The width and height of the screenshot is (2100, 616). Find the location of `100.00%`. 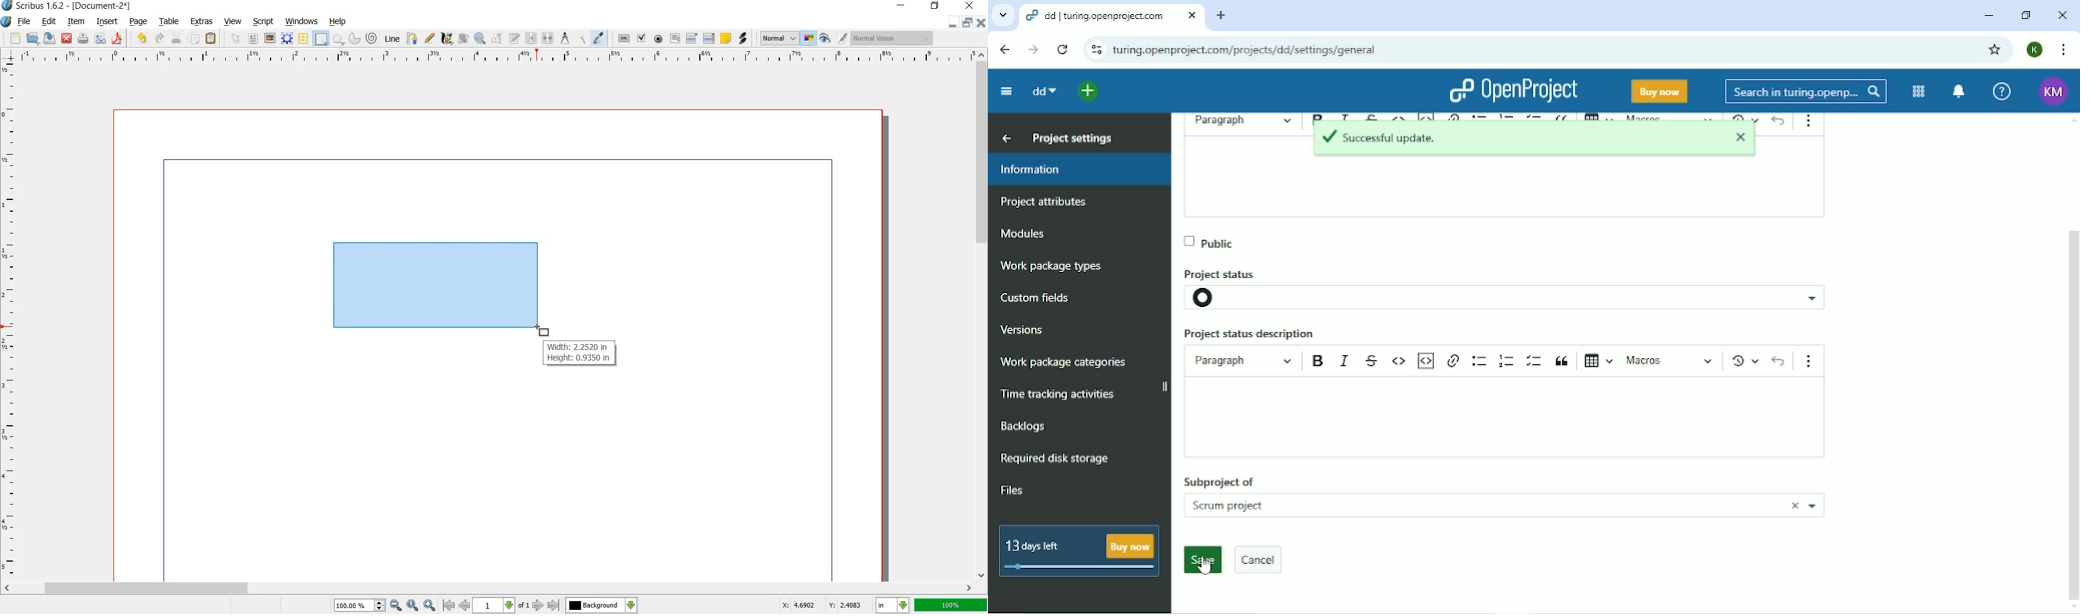

100.00% is located at coordinates (360, 606).